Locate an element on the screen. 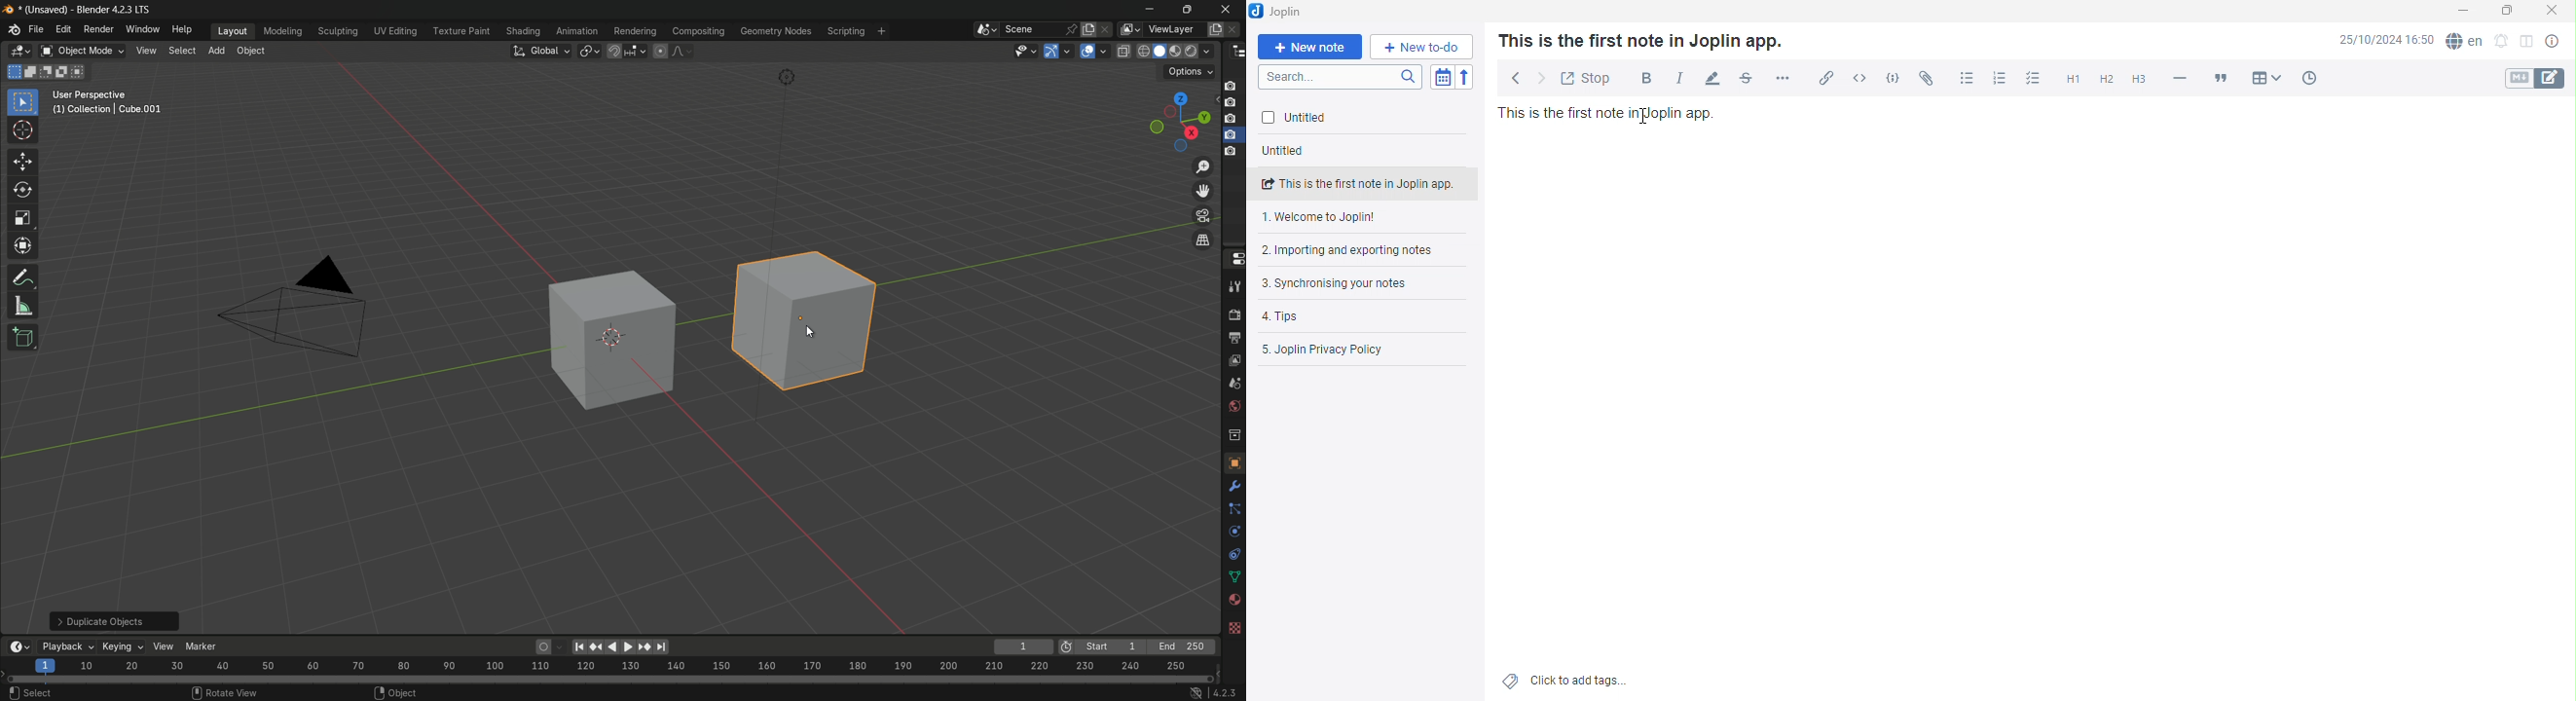 The height and width of the screenshot is (728, 2576). Maximize is located at coordinates (2506, 14).